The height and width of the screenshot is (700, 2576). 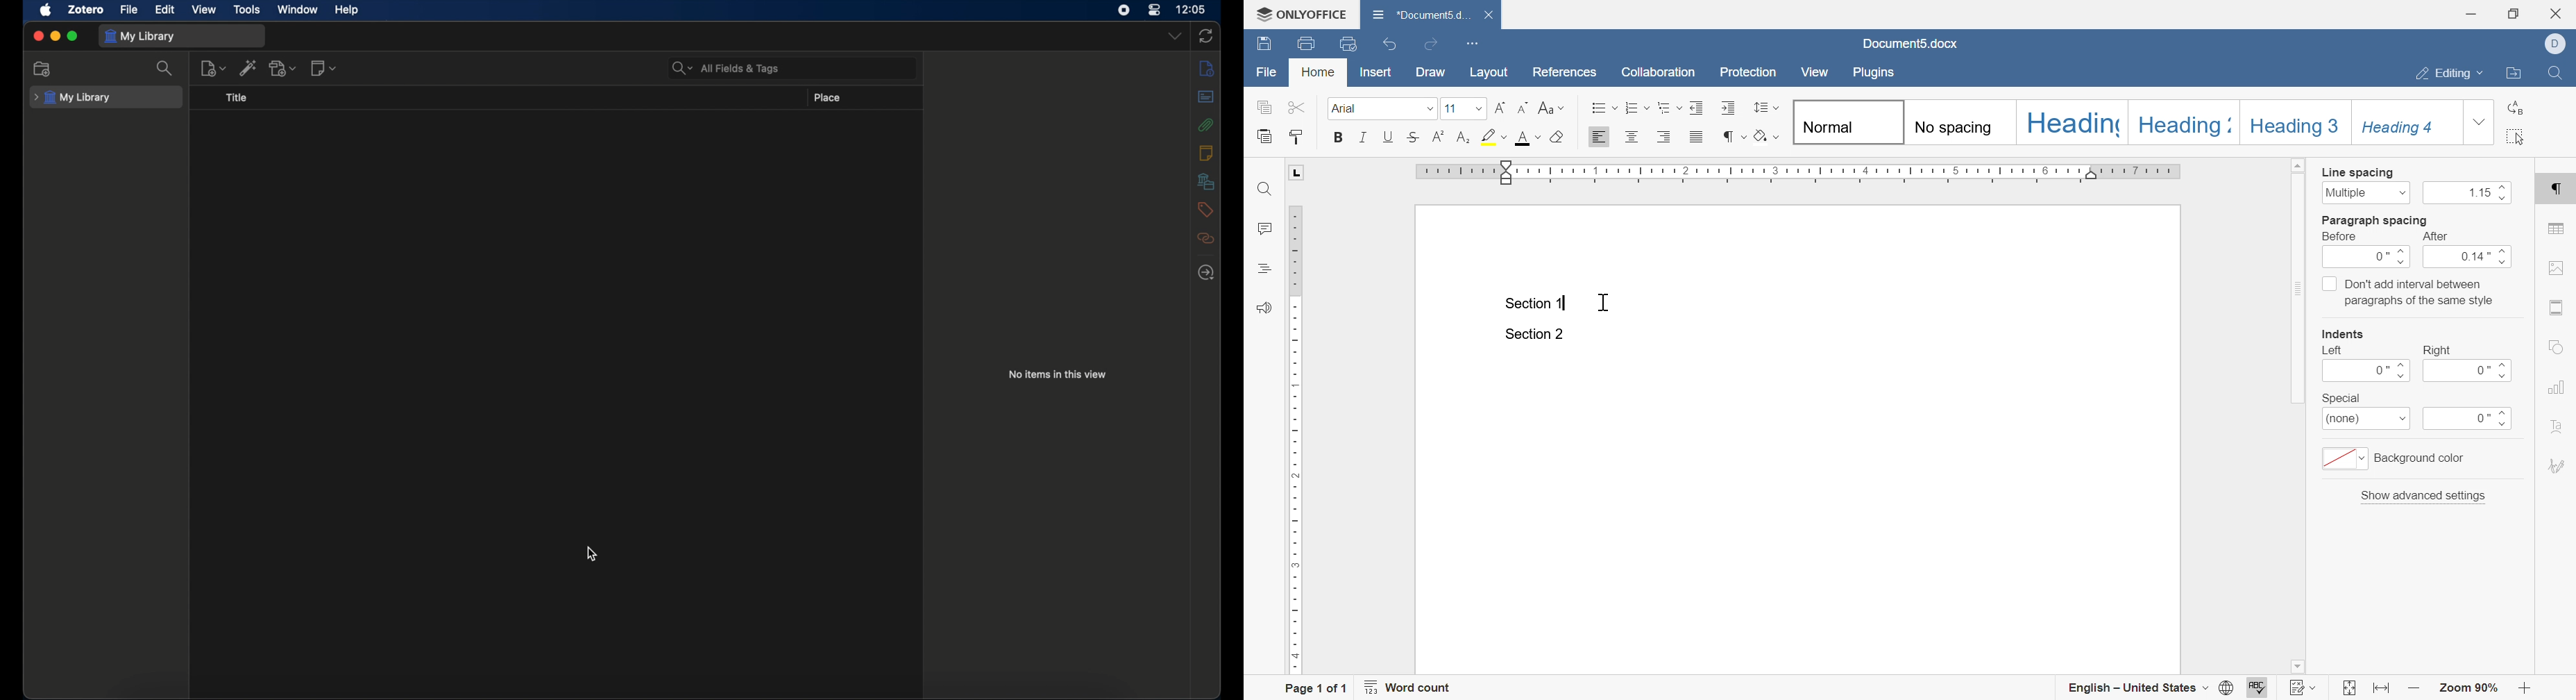 I want to click on search bar, so click(x=726, y=68).